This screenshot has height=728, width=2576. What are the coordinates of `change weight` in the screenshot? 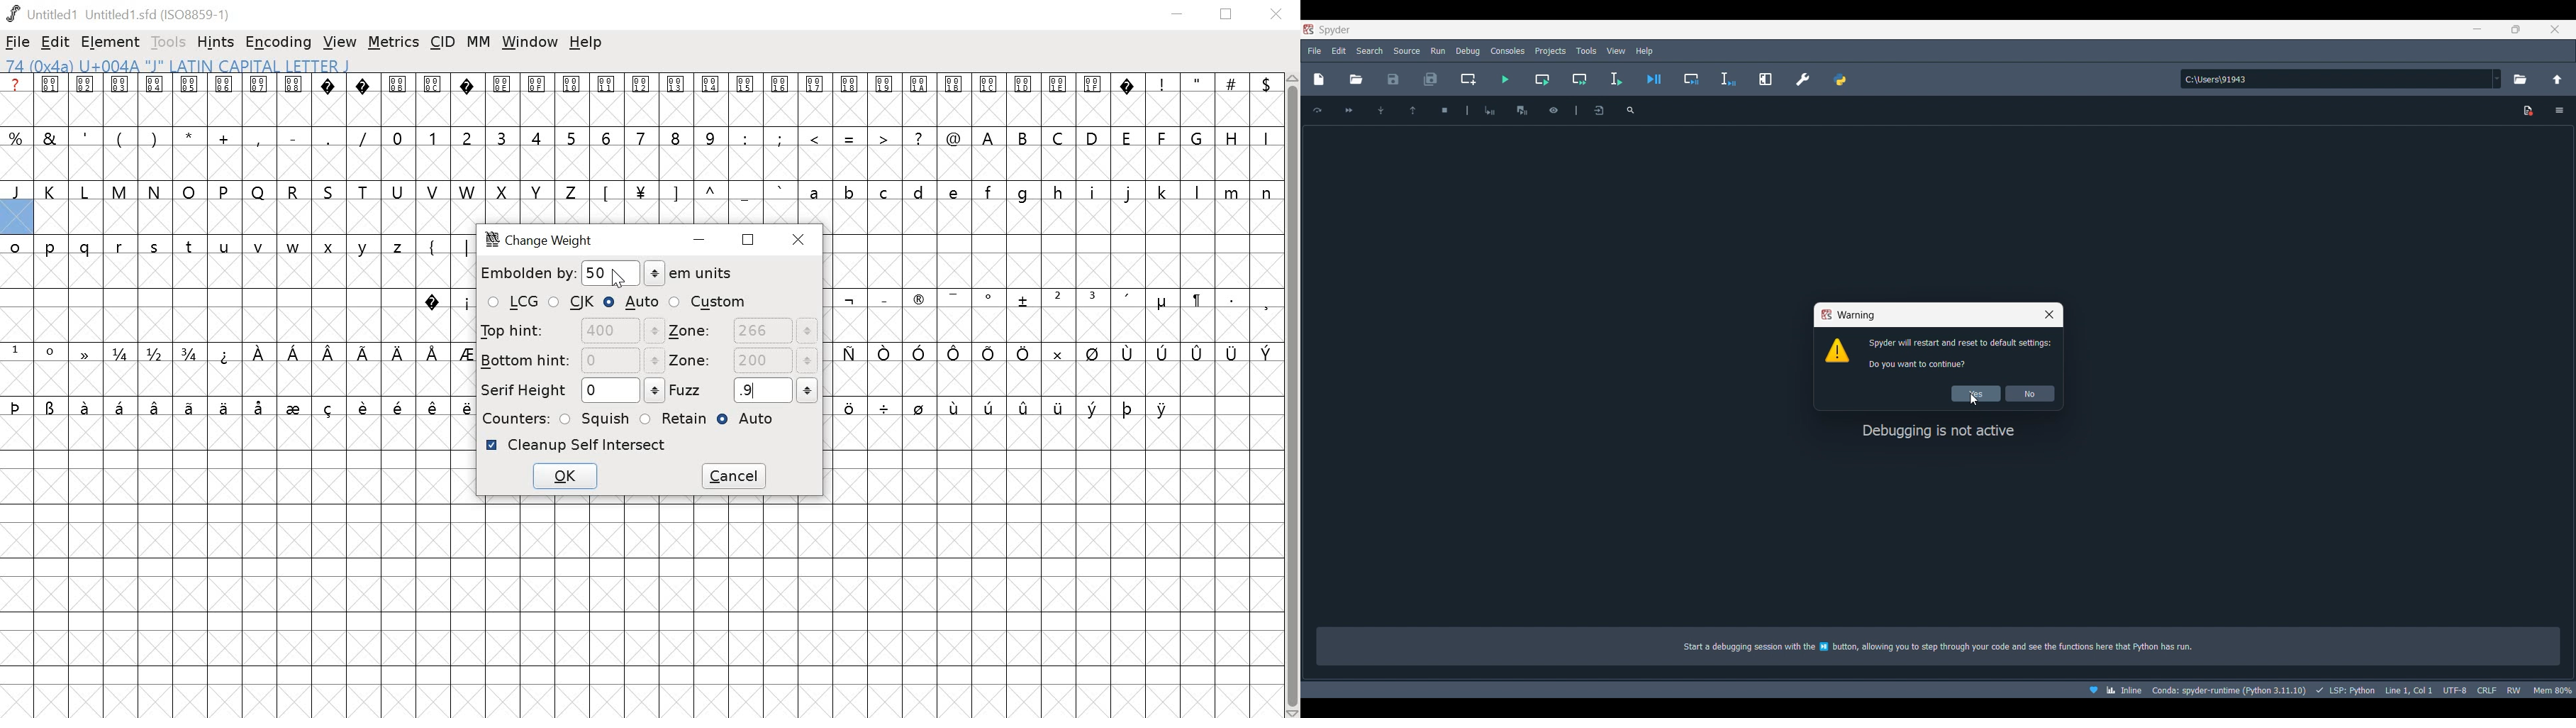 It's located at (542, 240).